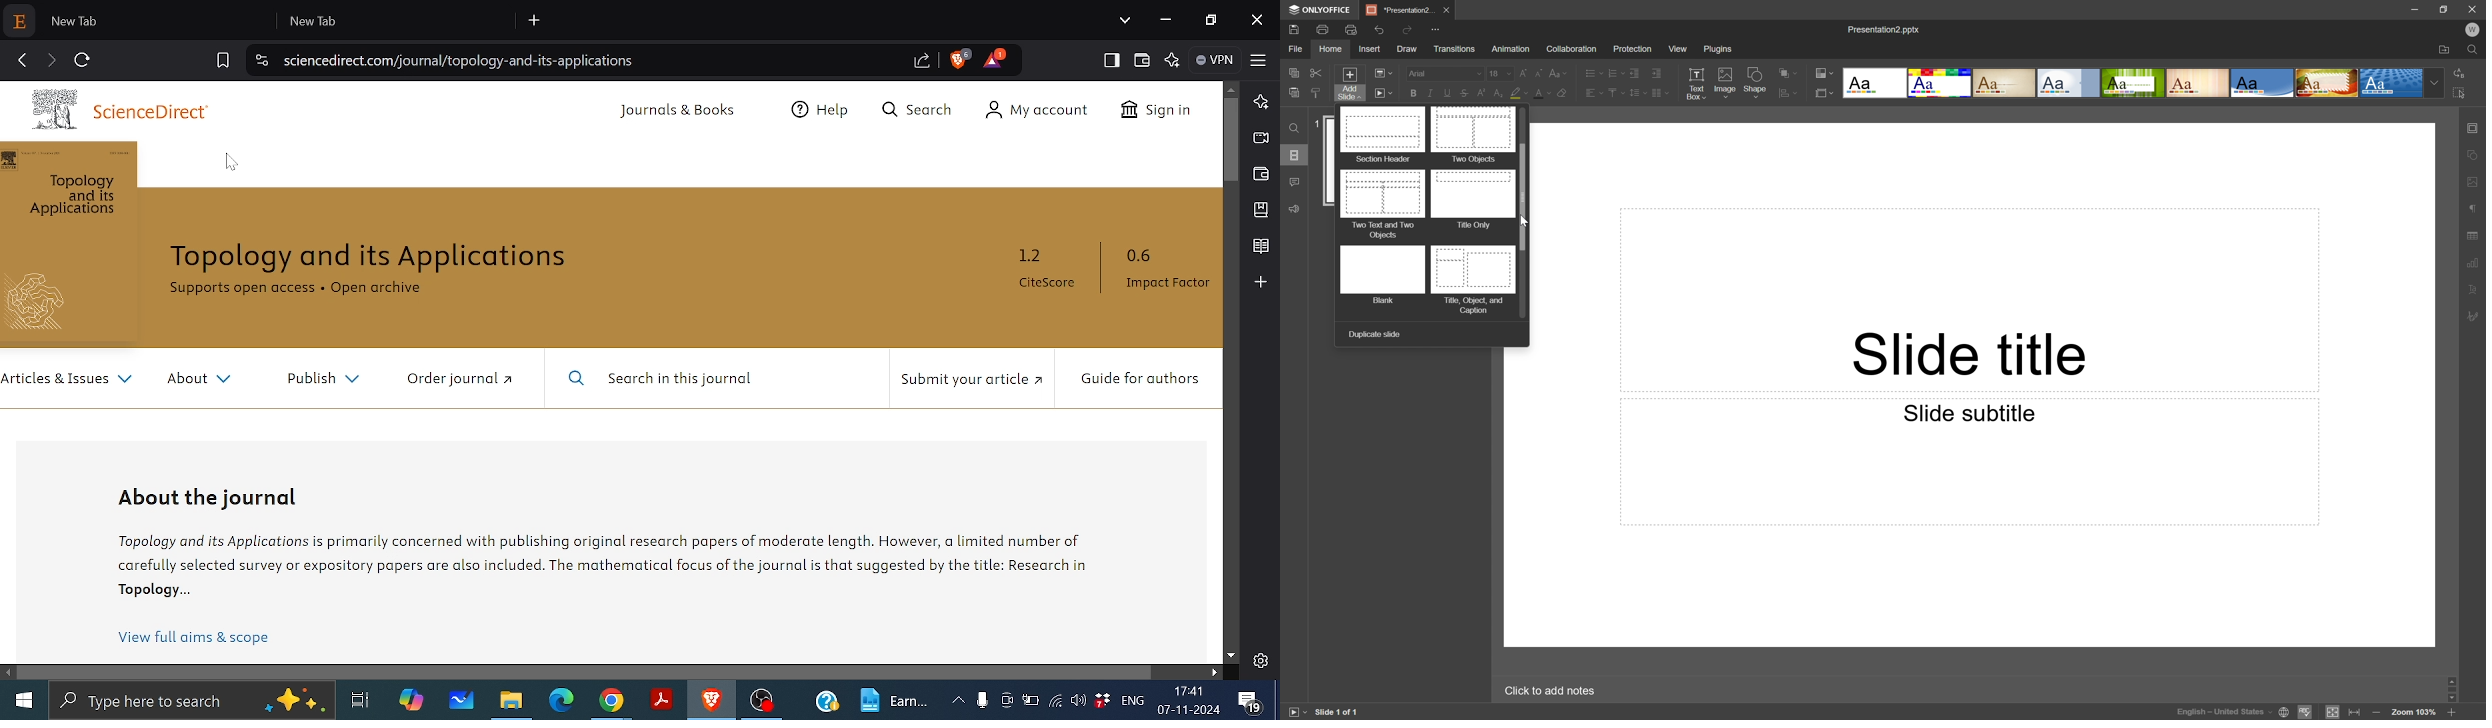  I want to click on 1, so click(1317, 123).